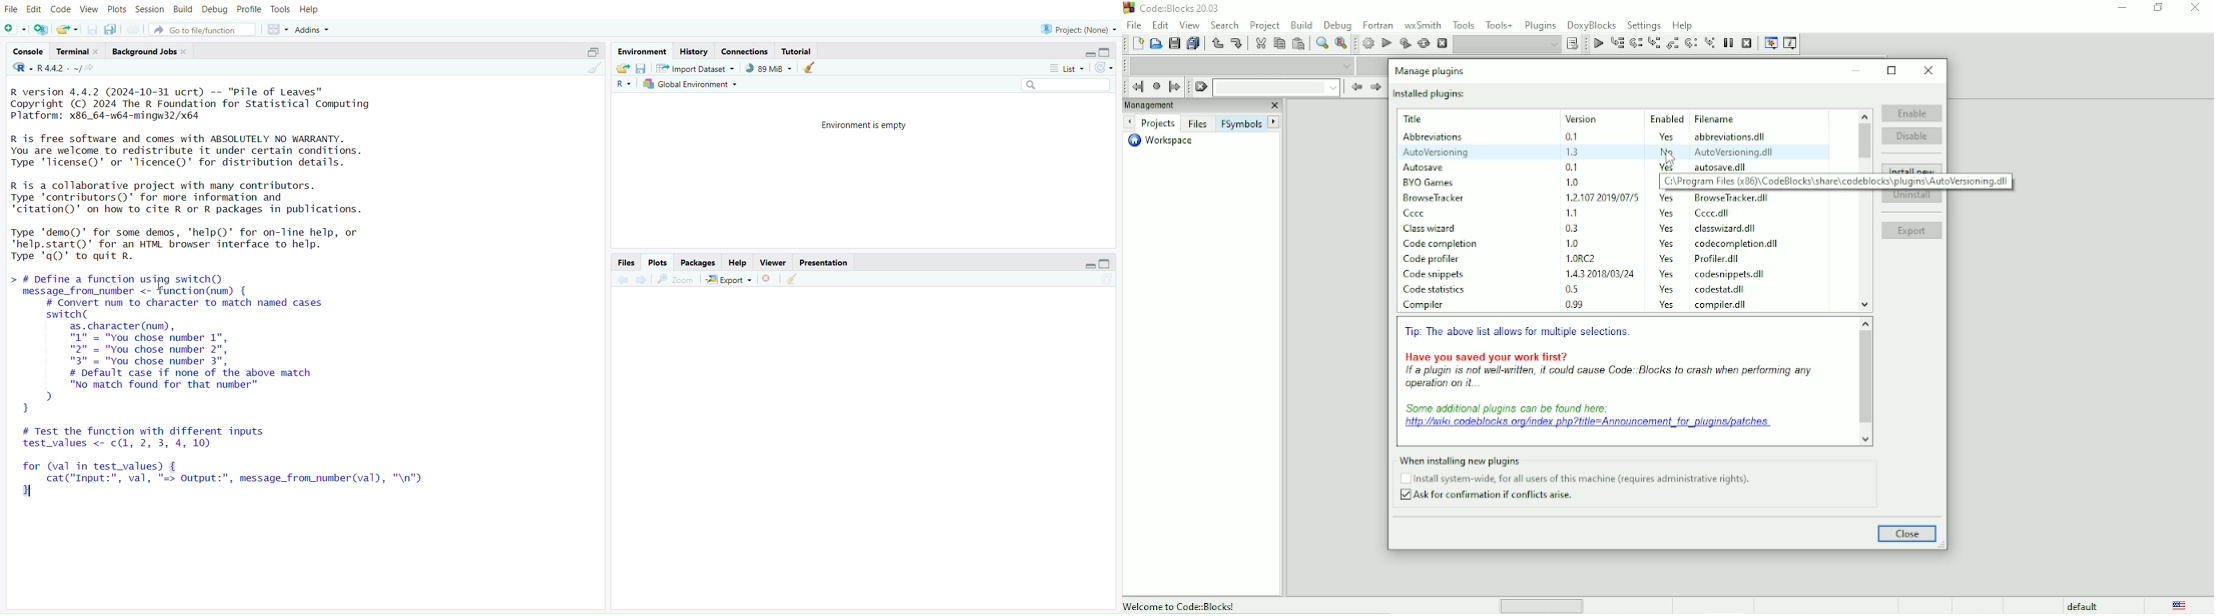  Describe the element at coordinates (1435, 137) in the screenshot. I see `plugin` at that location.